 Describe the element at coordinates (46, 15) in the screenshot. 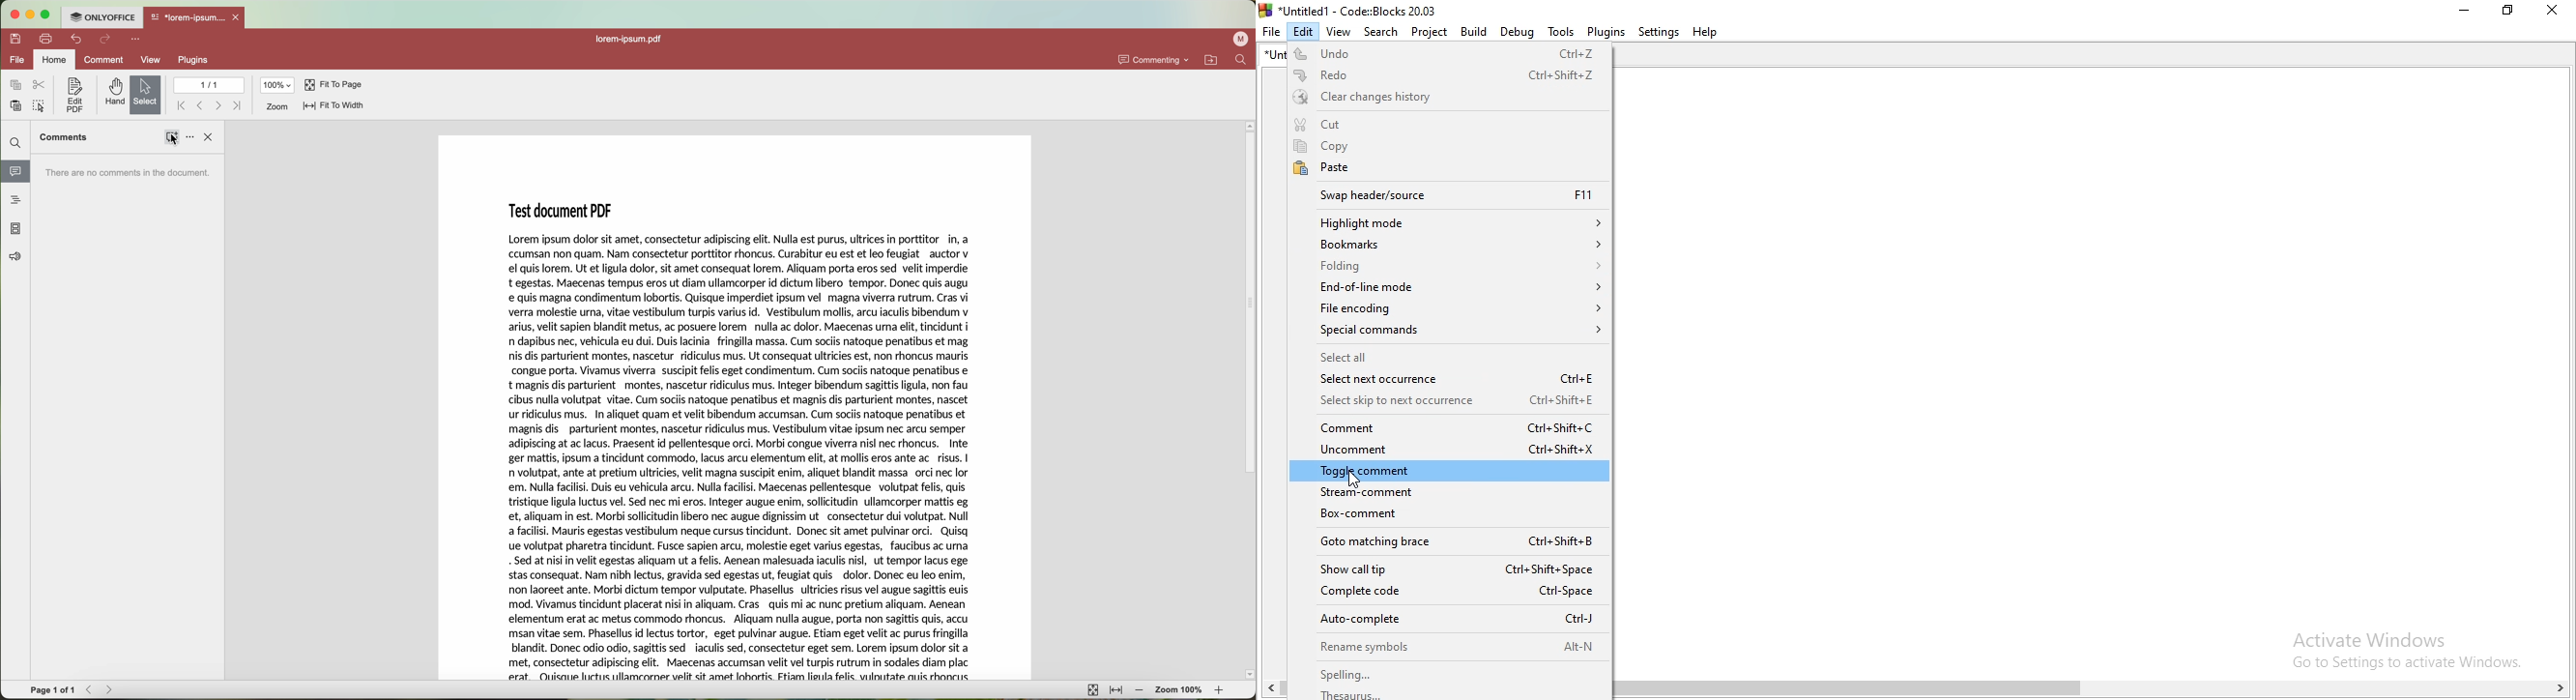

I see `maximize` at that location.